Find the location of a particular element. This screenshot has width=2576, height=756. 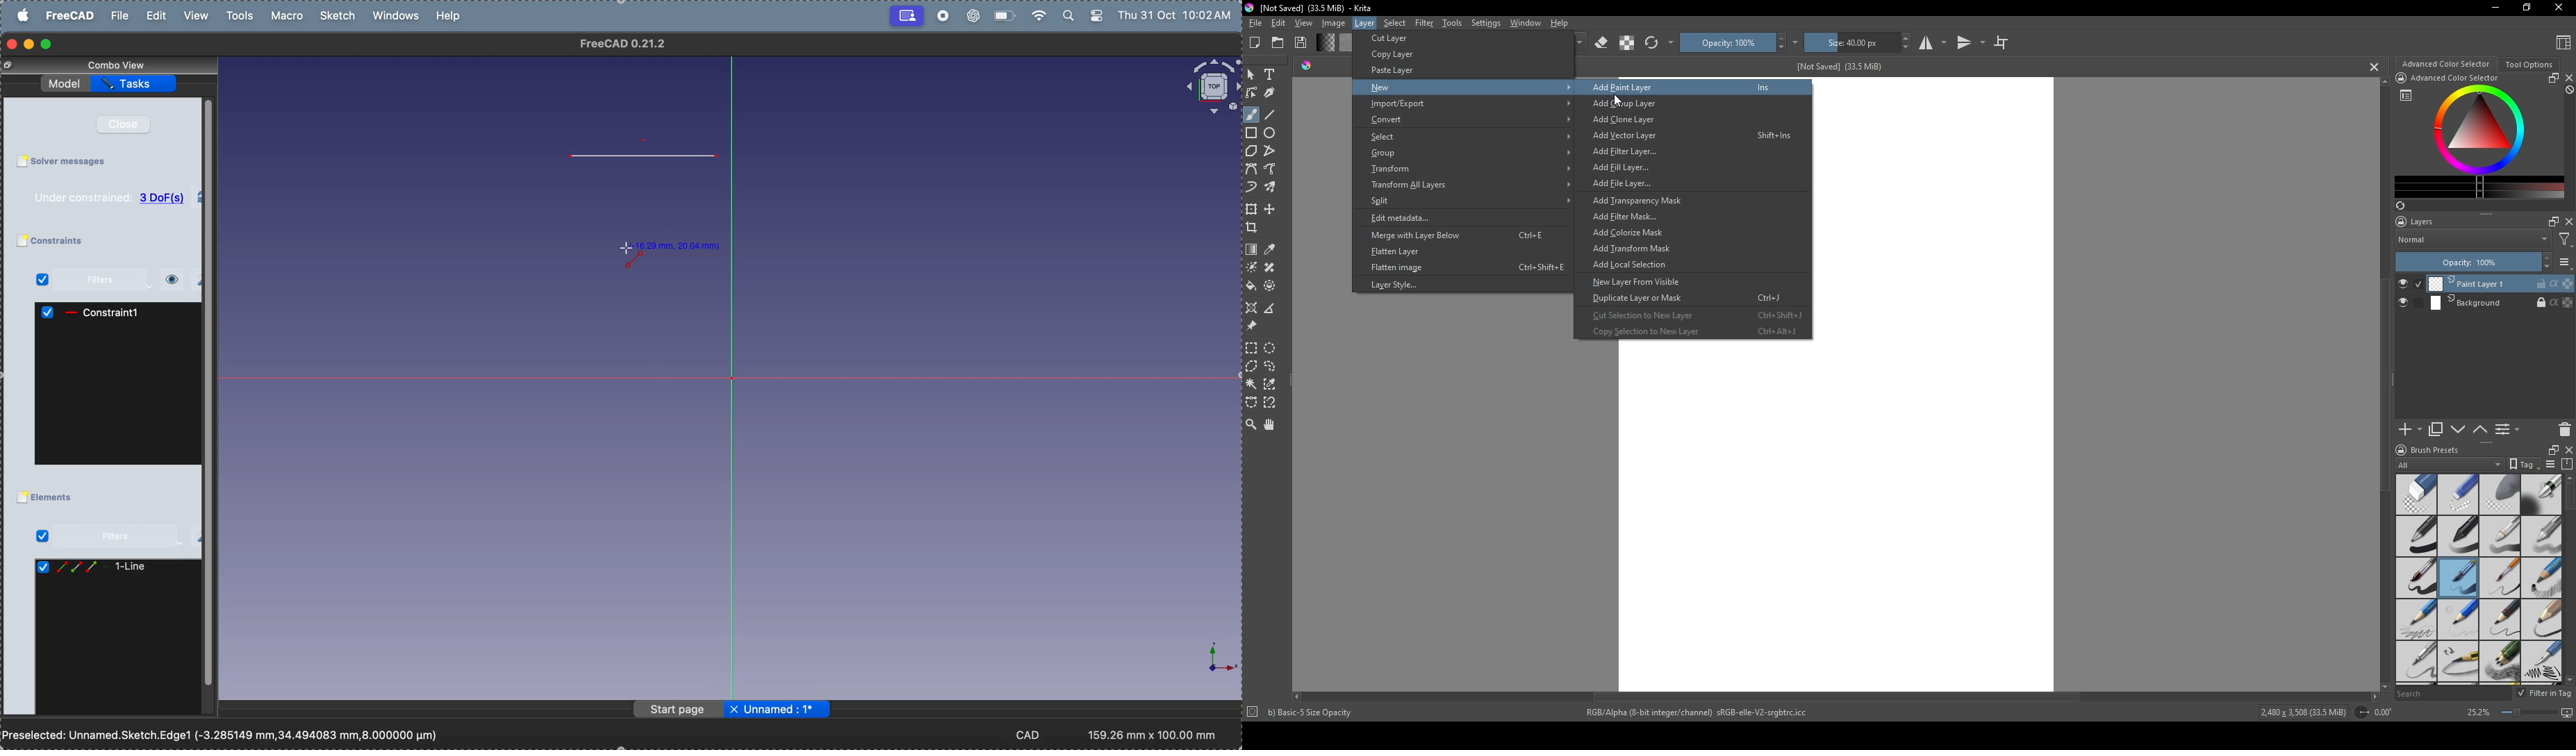

Opacity is located at coordinates (1726, 42).